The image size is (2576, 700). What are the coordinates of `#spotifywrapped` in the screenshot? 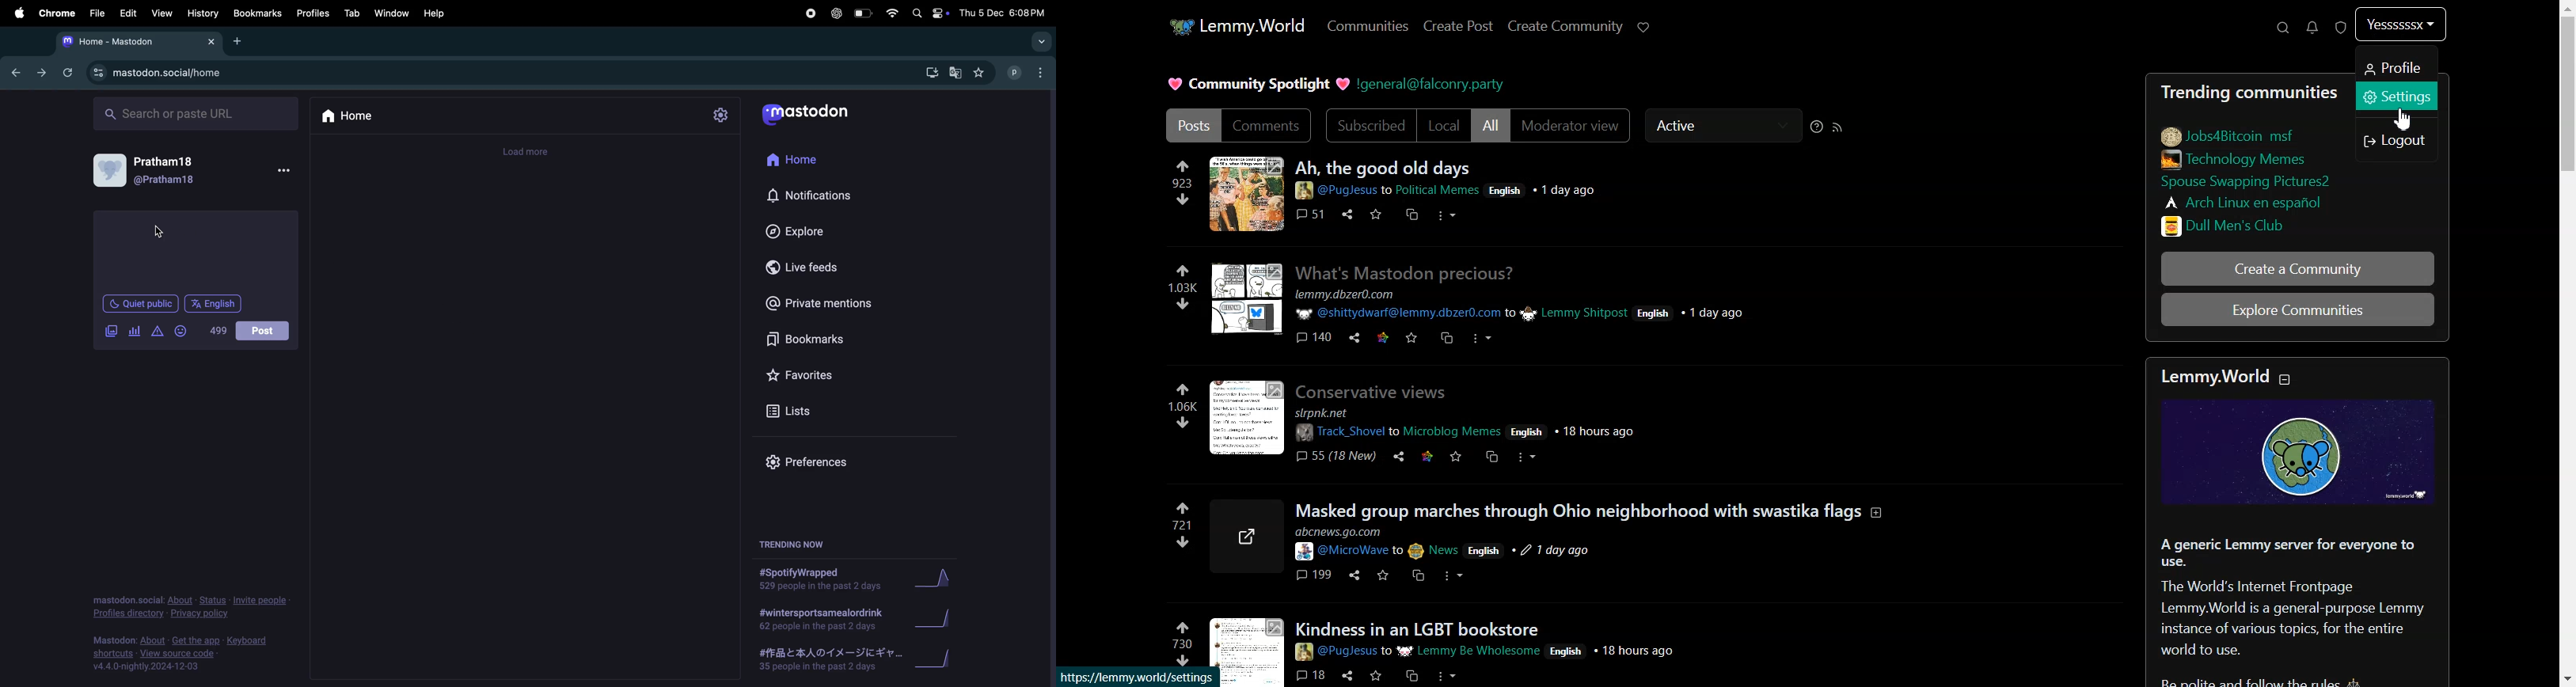 It's located at (823, 579).